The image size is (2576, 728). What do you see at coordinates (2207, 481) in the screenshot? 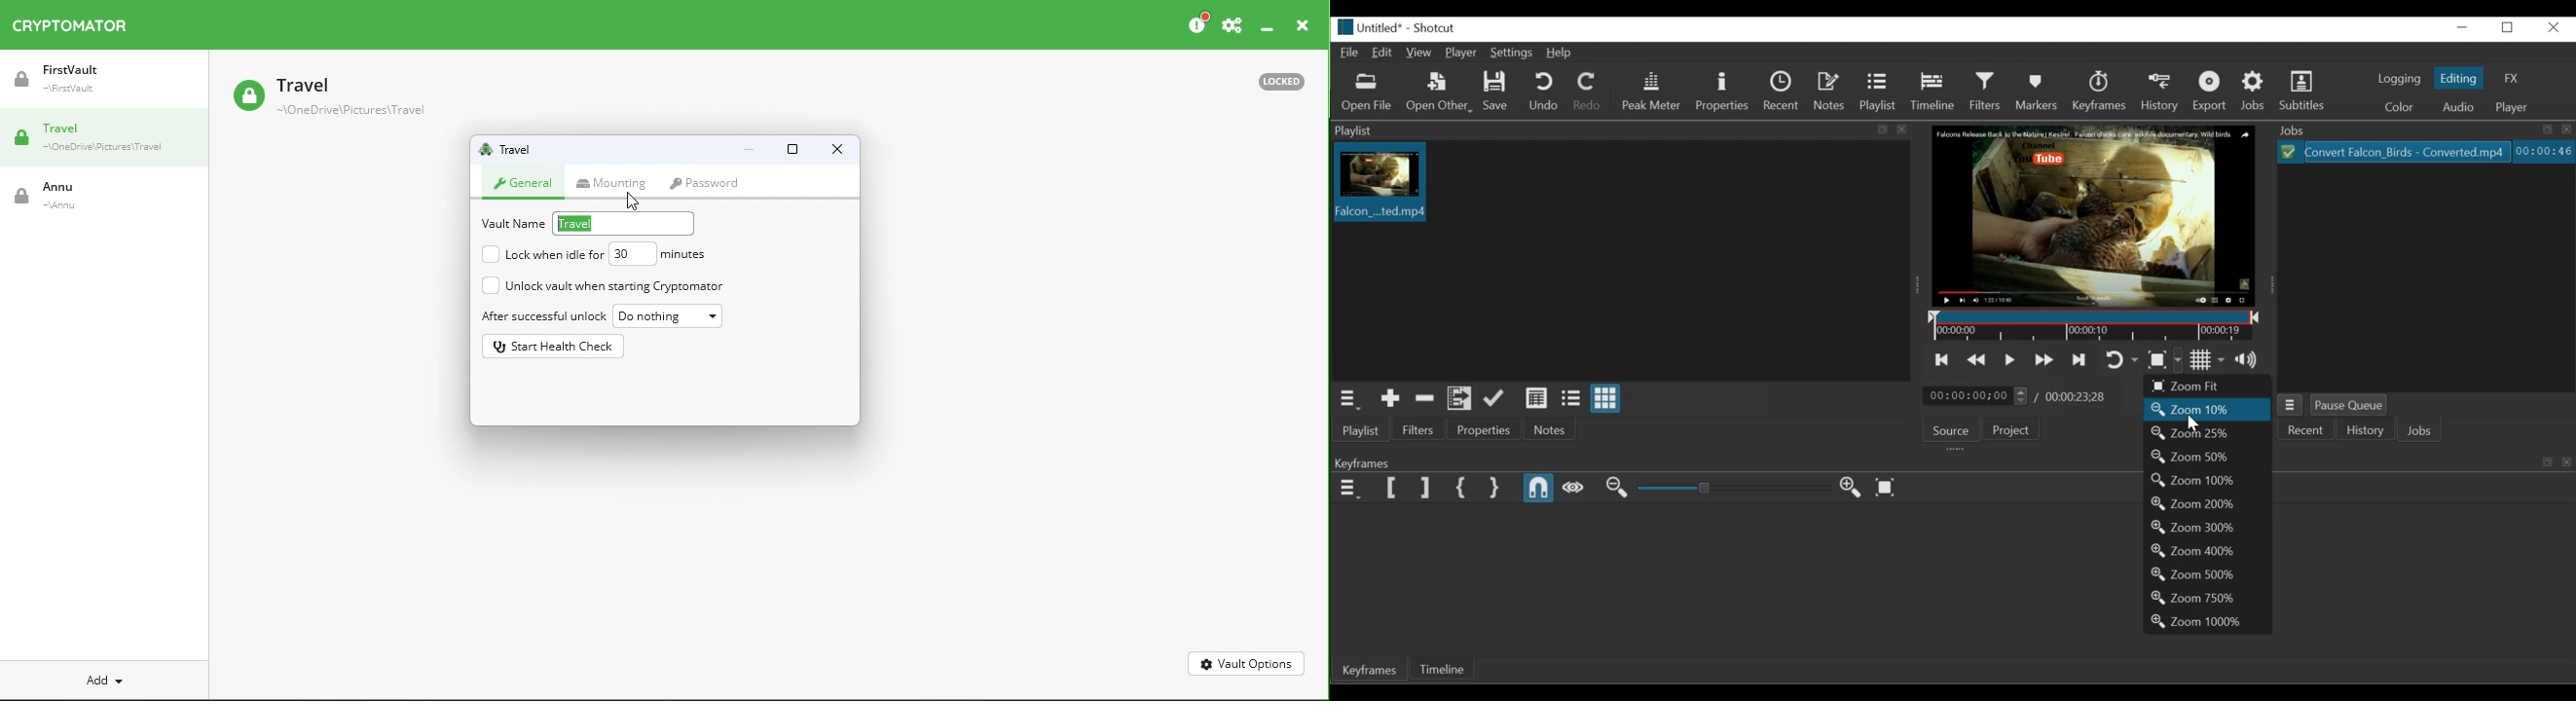
I see `Zoom 100%` at bounding box center [2207, 481].